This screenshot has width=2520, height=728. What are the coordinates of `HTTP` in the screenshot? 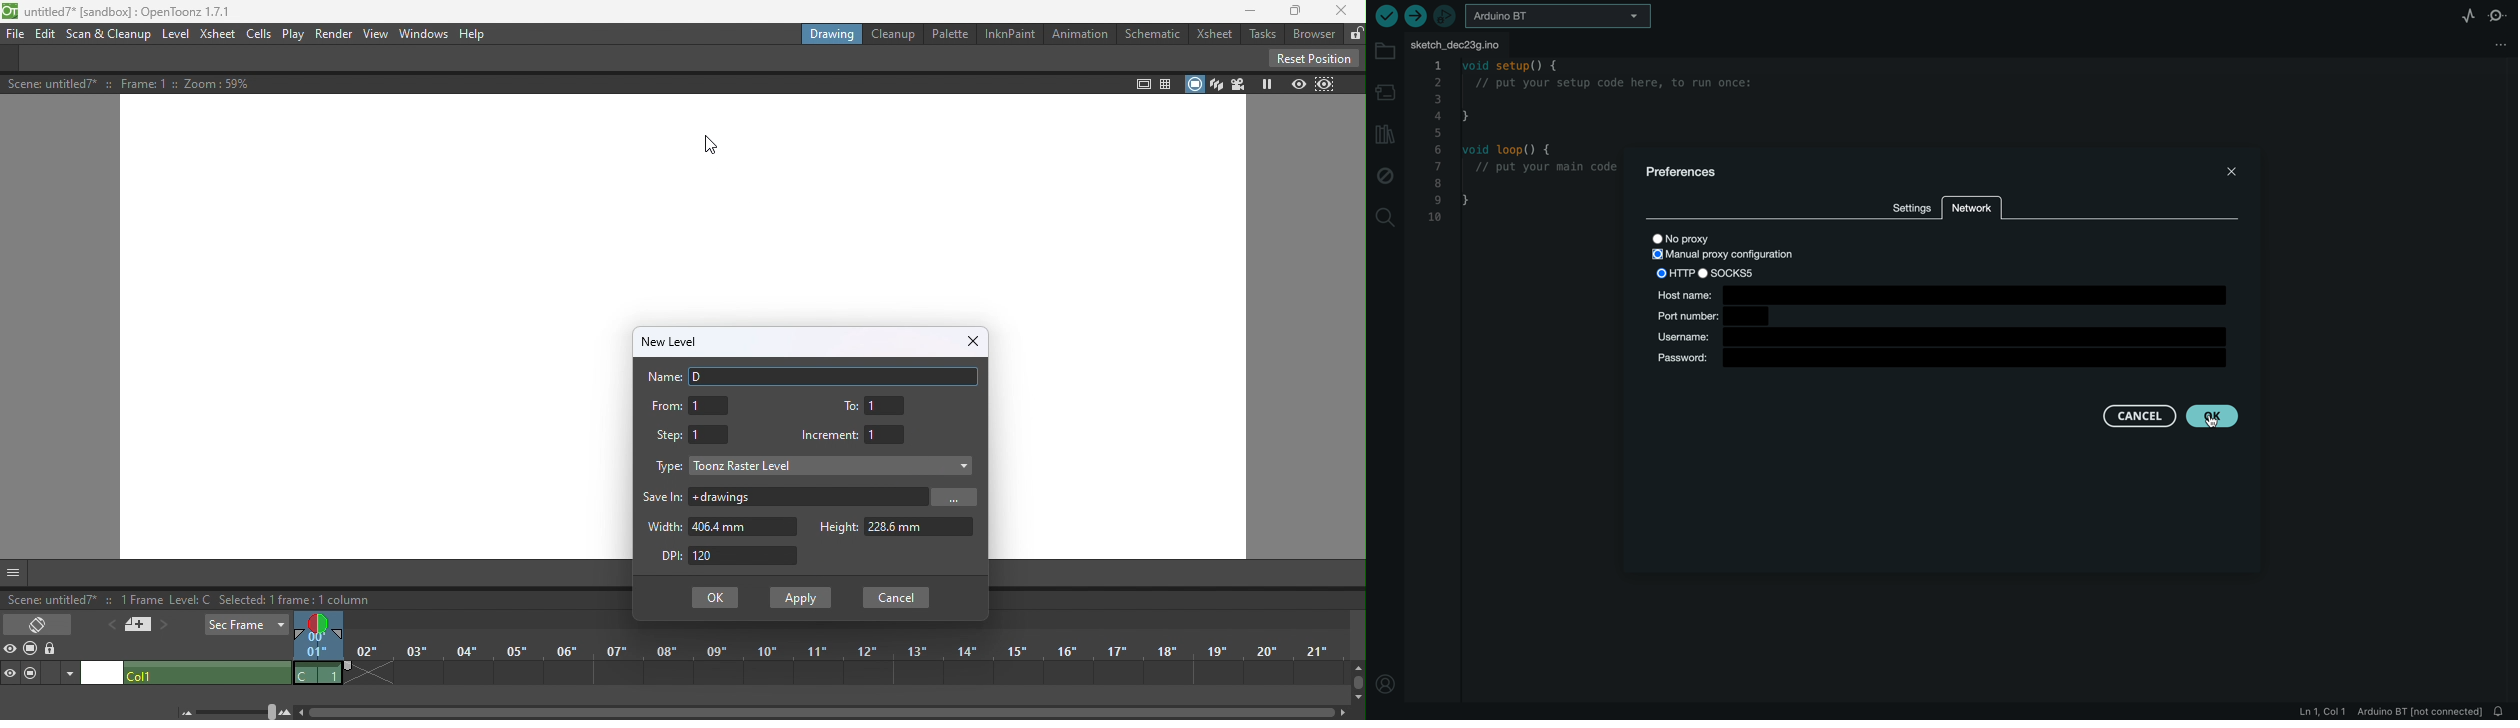 It's located at (1673, 273).